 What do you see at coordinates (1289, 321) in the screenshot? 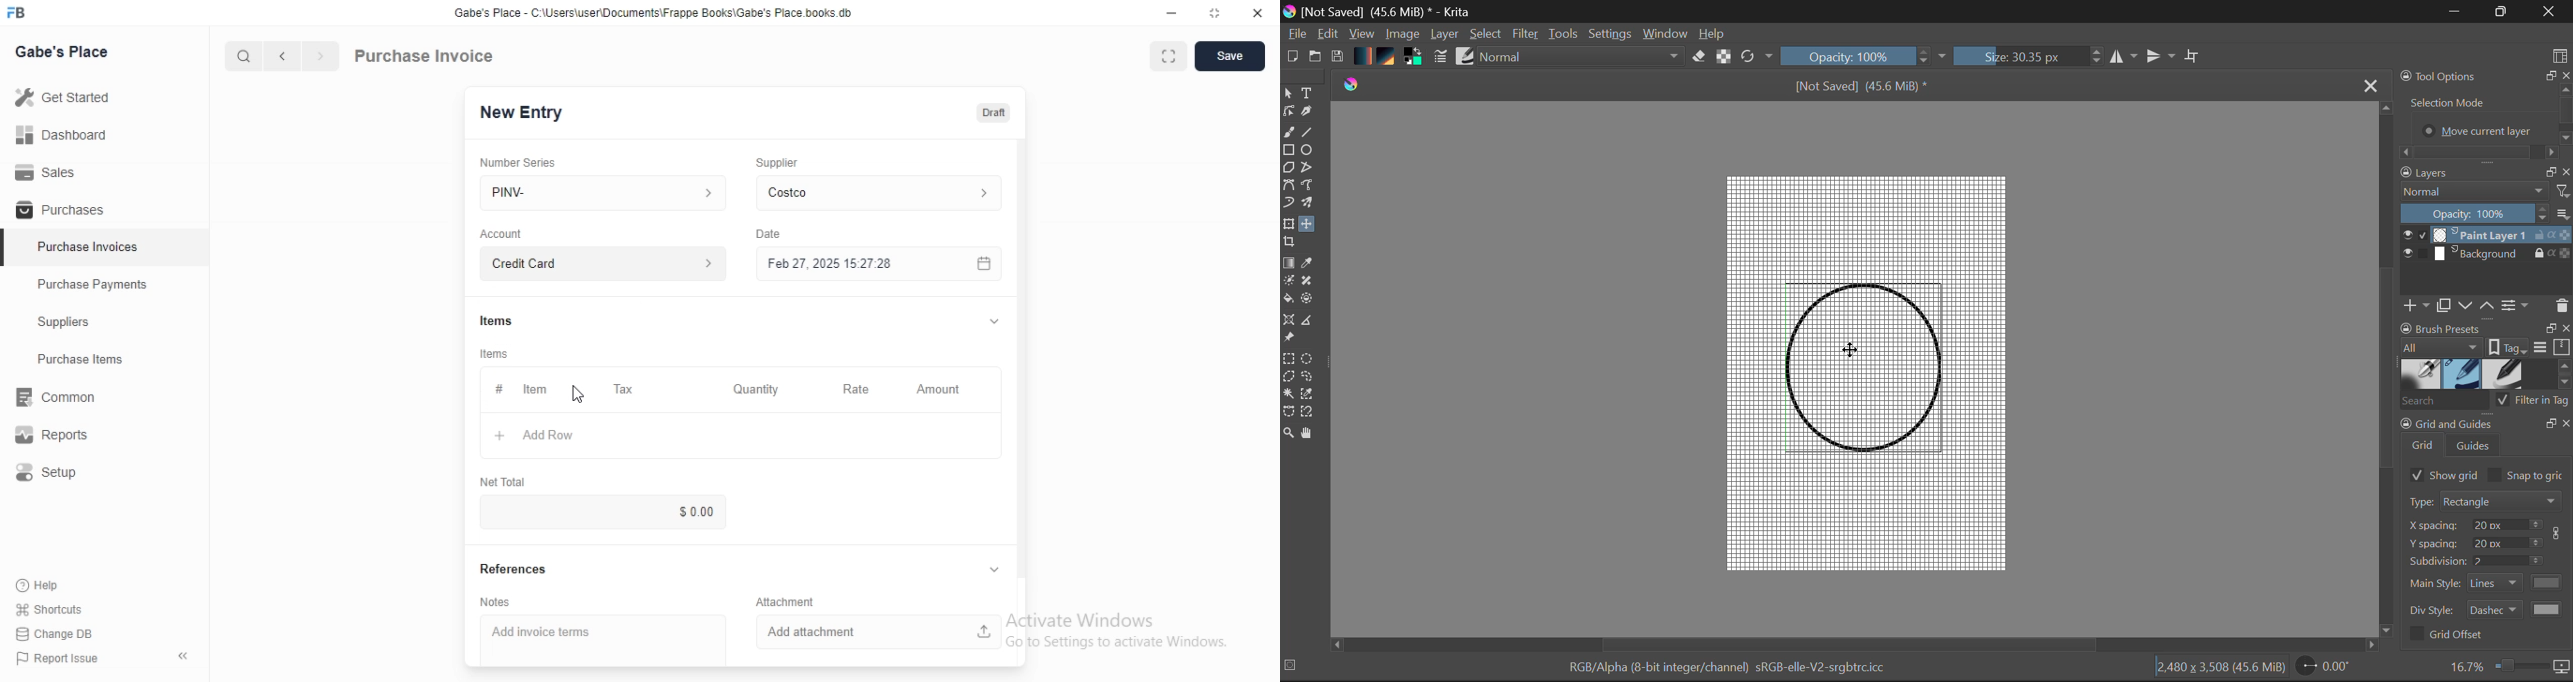
I see `Assistant Tool` at bounding box center [1289, 321].